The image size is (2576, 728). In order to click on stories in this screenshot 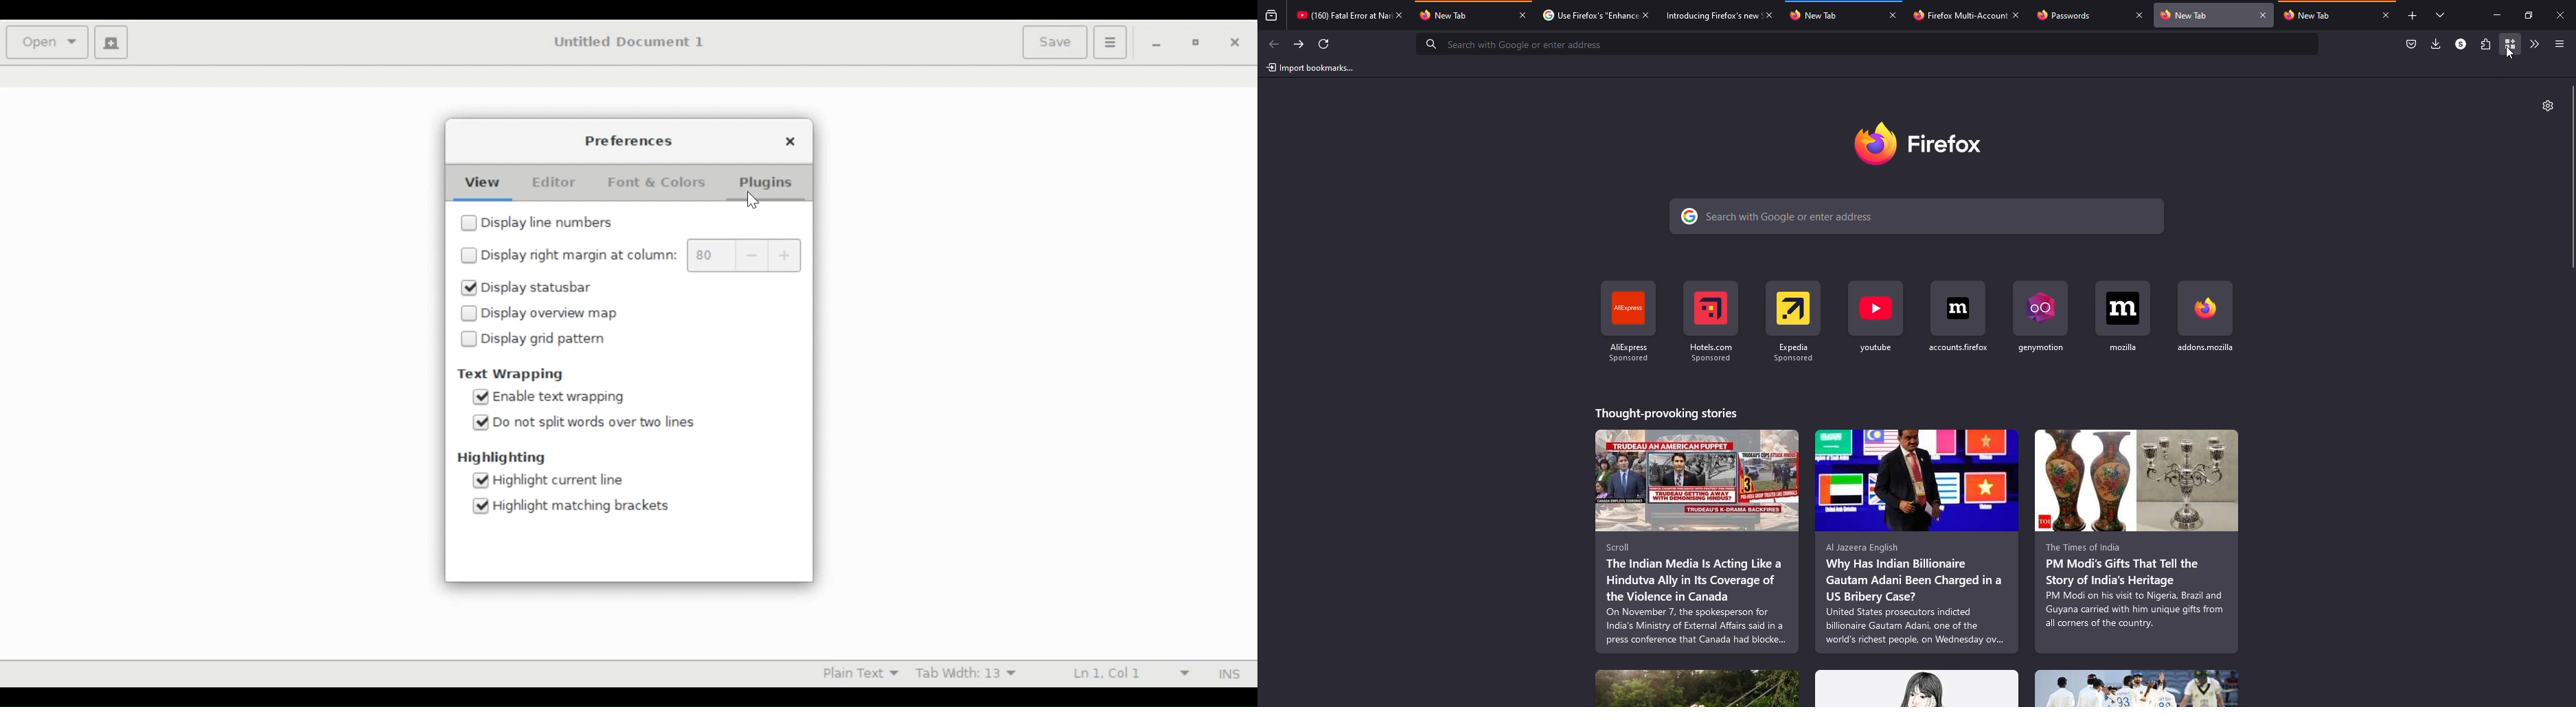, I will do `click(1697, 542)`.